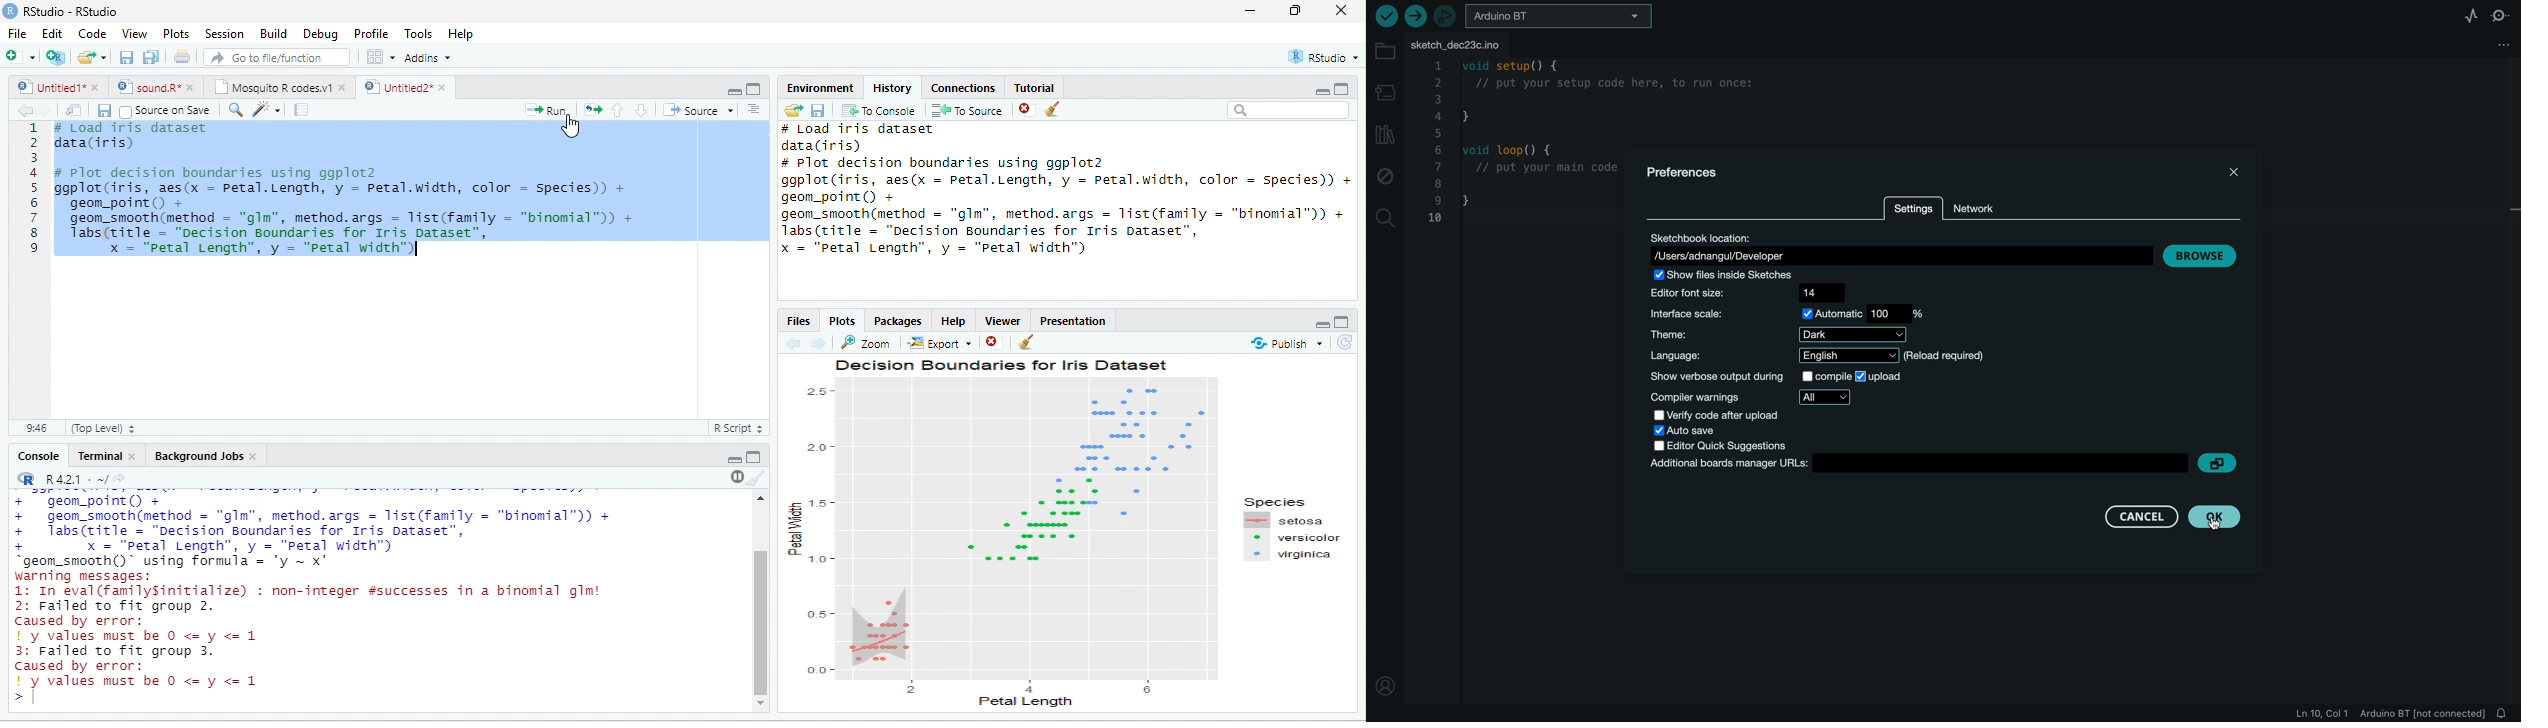  I want to click on clear, so click(1052, 109).